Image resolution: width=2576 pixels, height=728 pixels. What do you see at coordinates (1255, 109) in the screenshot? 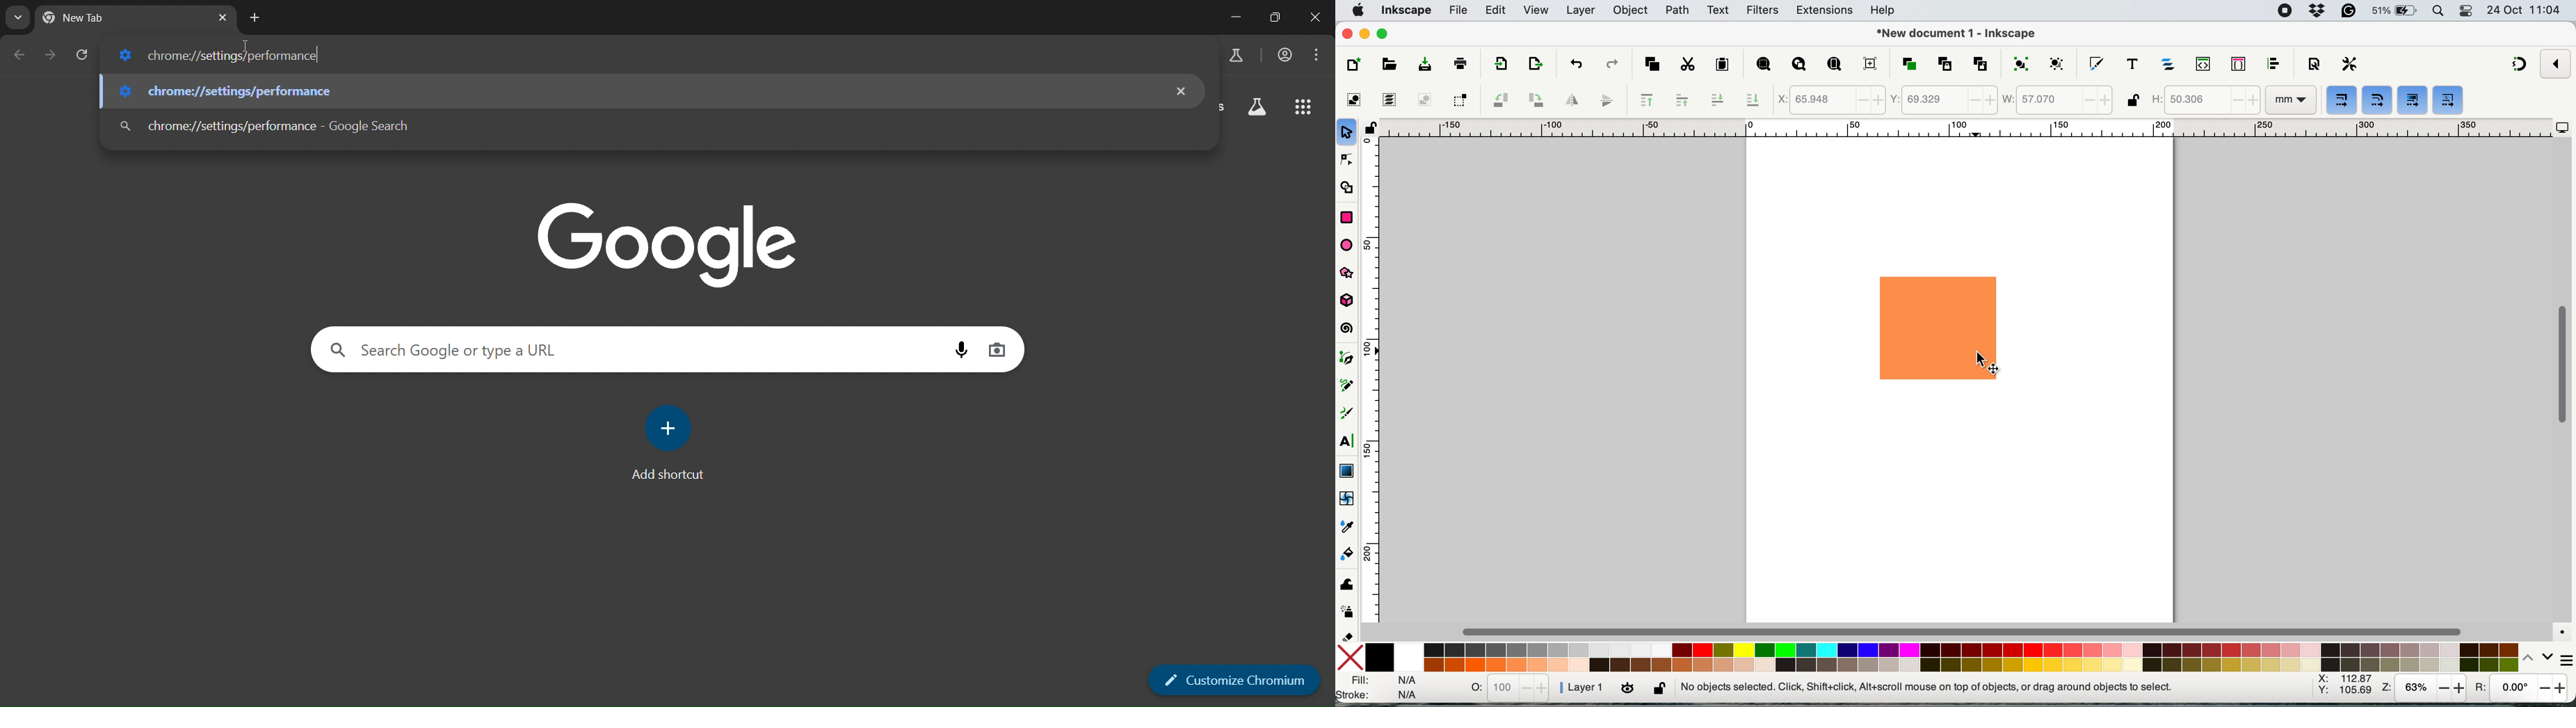
I see `search labs` at bounding box center [1255, 109].